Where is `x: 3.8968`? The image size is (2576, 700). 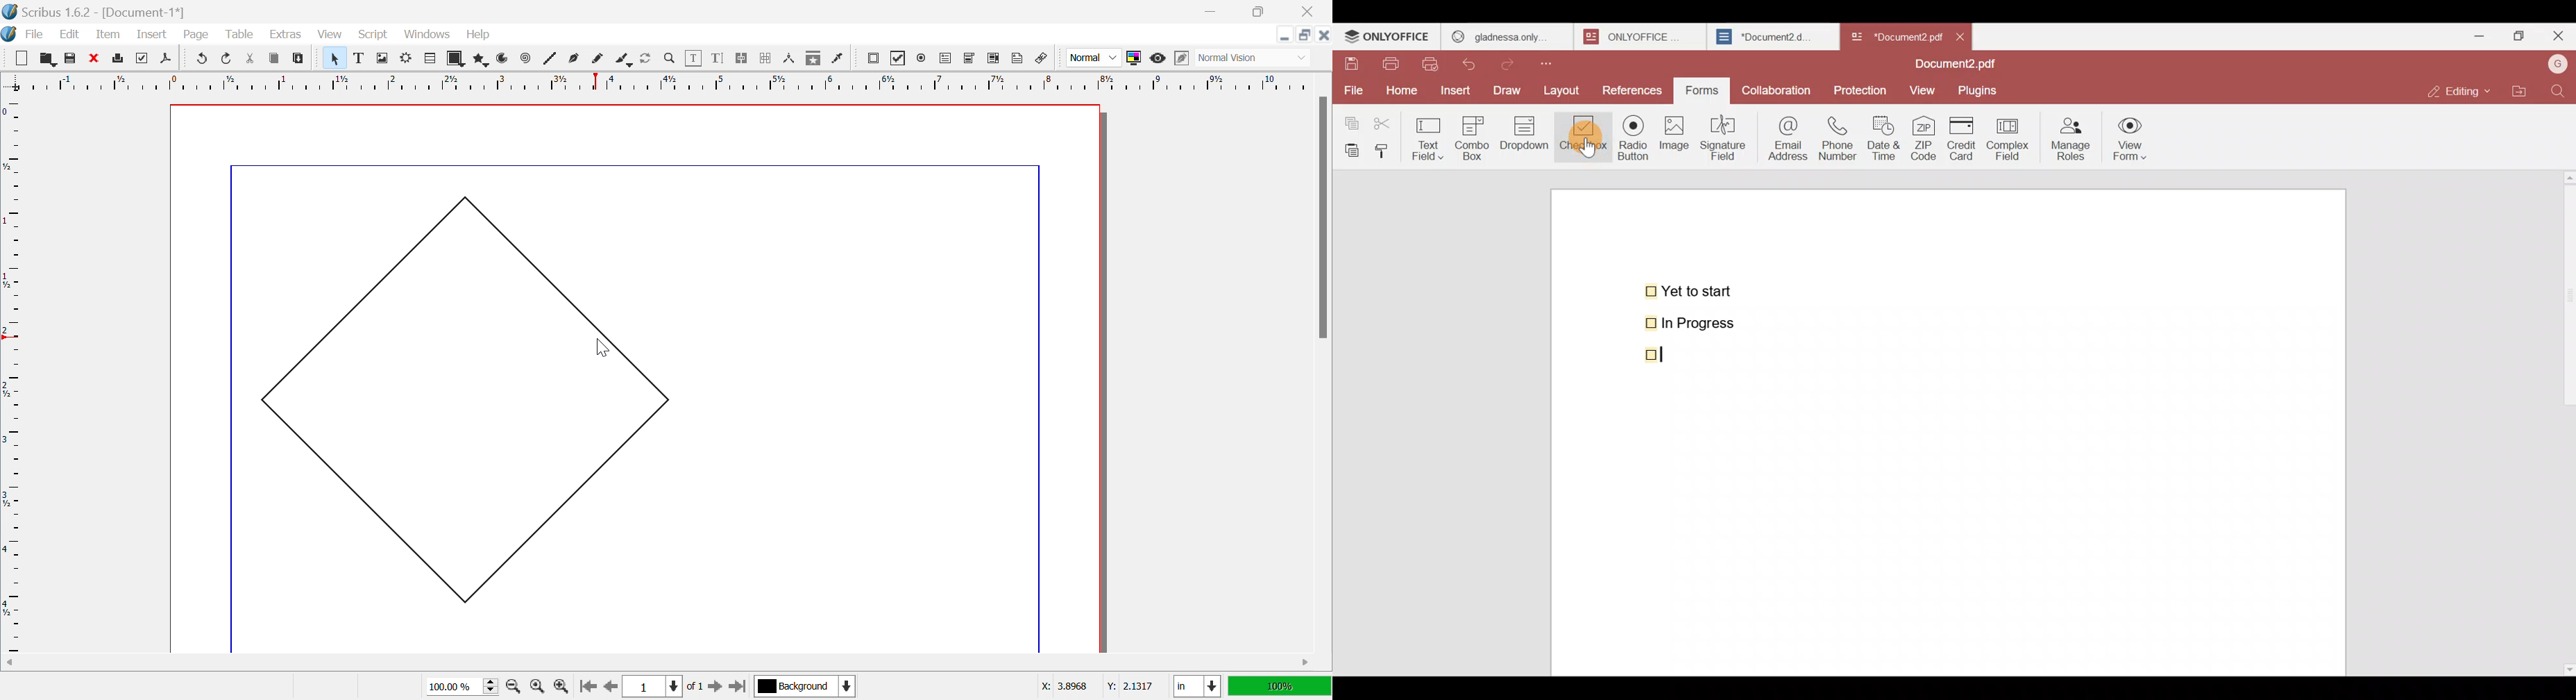 x: 3.8968 is located at coordinates (1062, 687).